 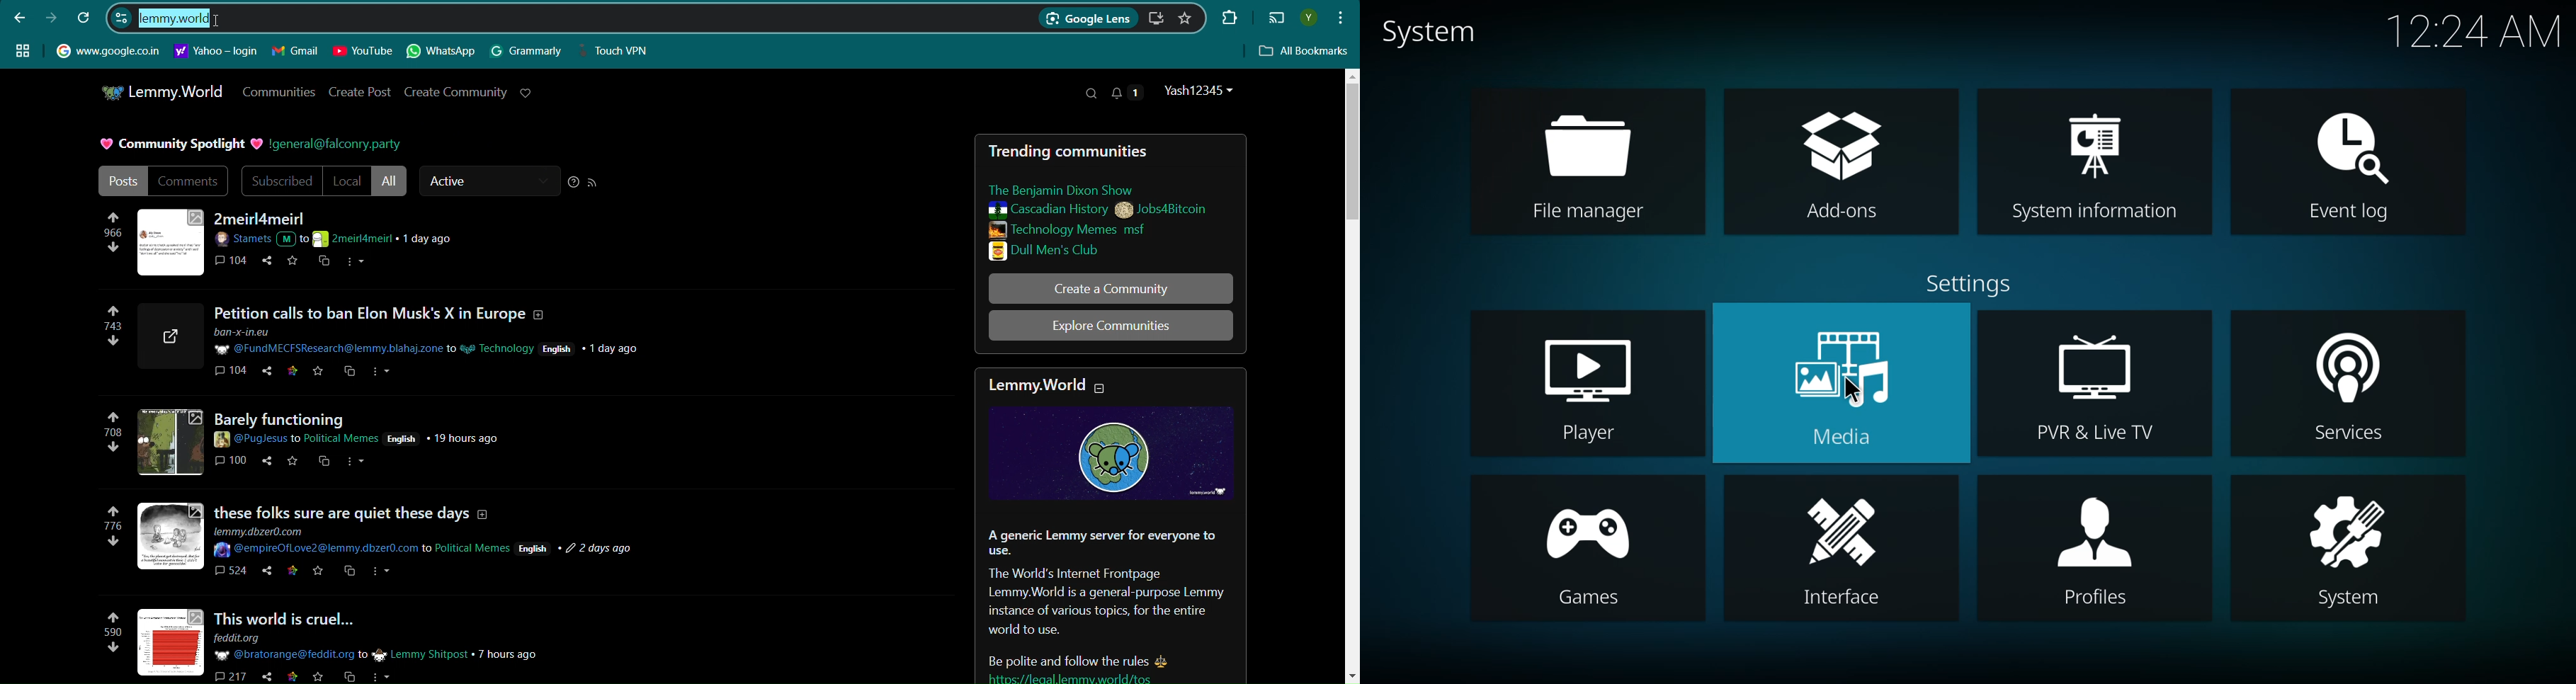 What do you see at coordinates (2349, 384) in the screenshot?
I see `services` at bounding box center [2349, 384].